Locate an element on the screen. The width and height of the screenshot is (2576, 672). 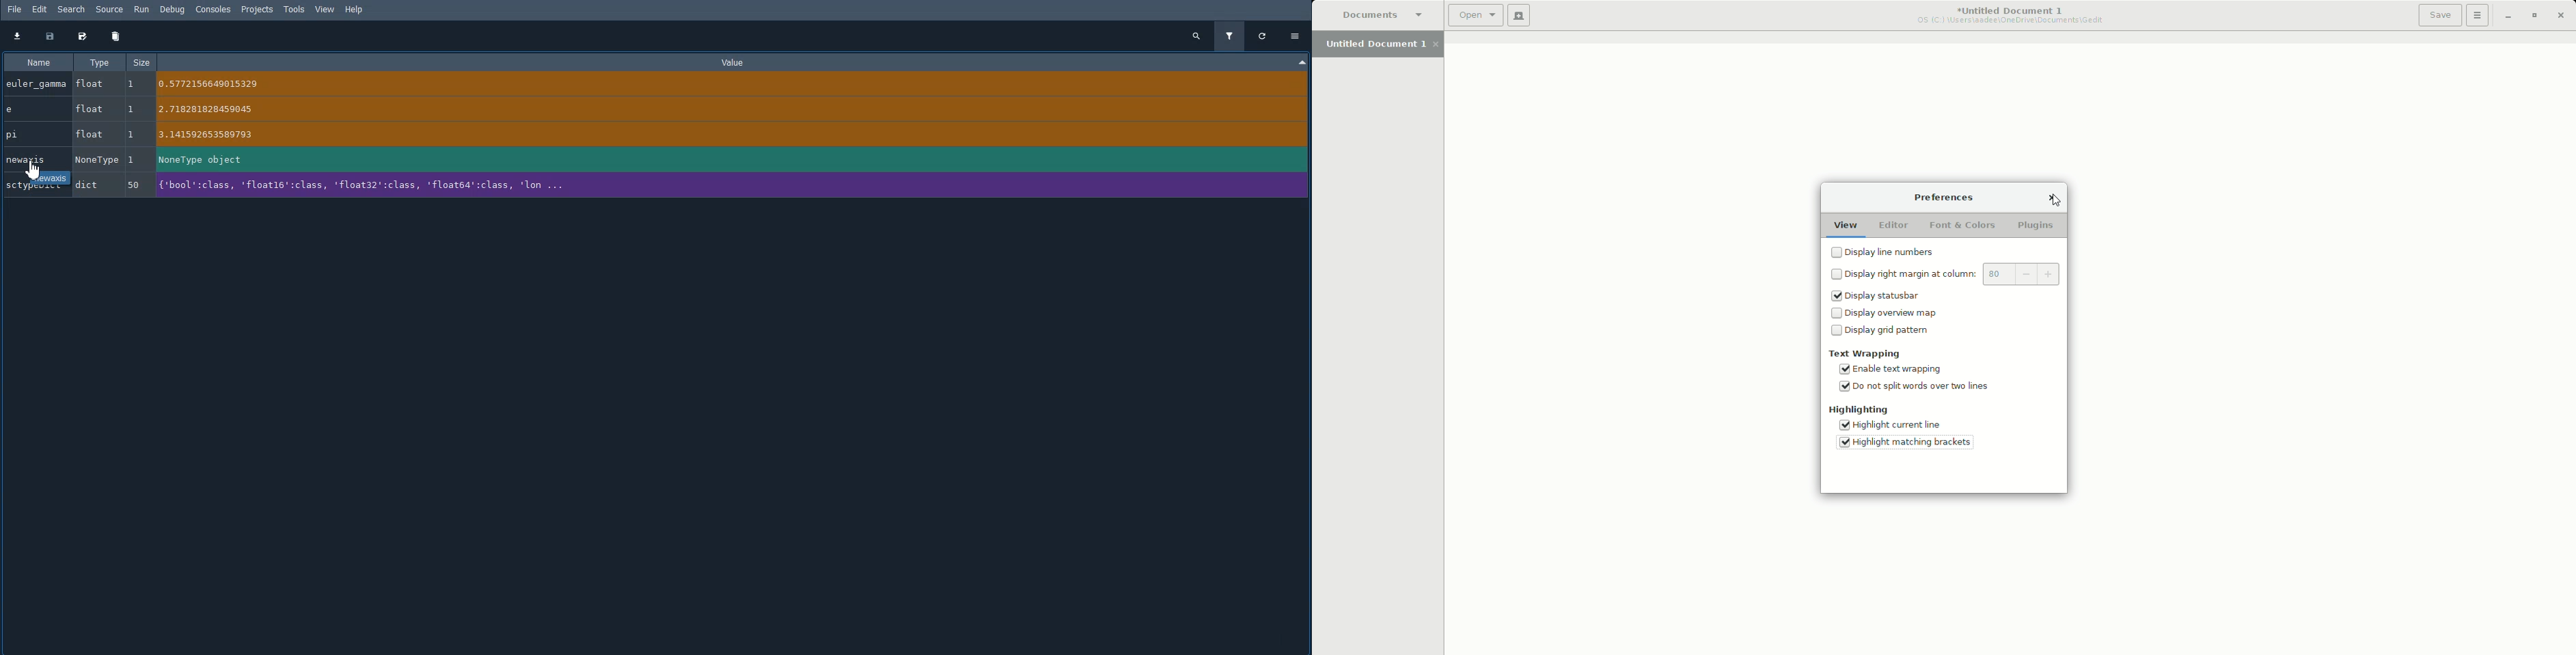
Help is located at coordinates (354, 10).